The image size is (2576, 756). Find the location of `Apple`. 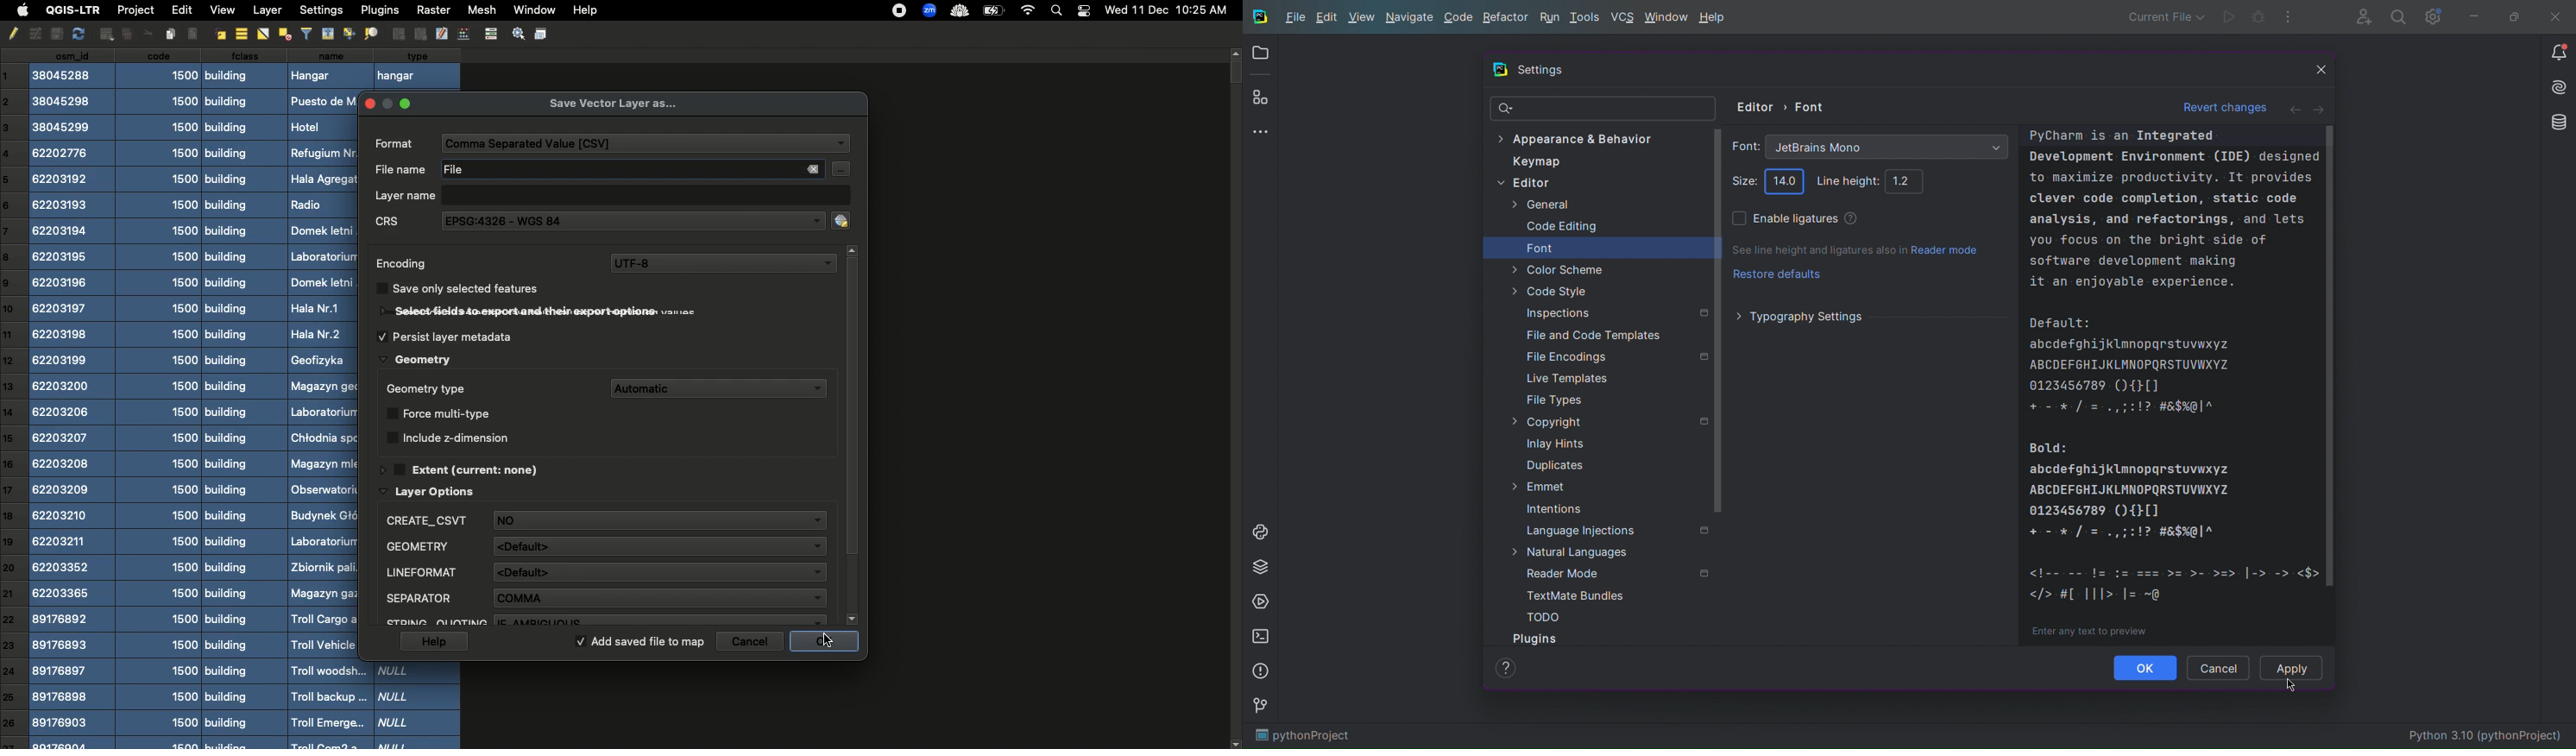

Apple is located at coordinates (20, 11).